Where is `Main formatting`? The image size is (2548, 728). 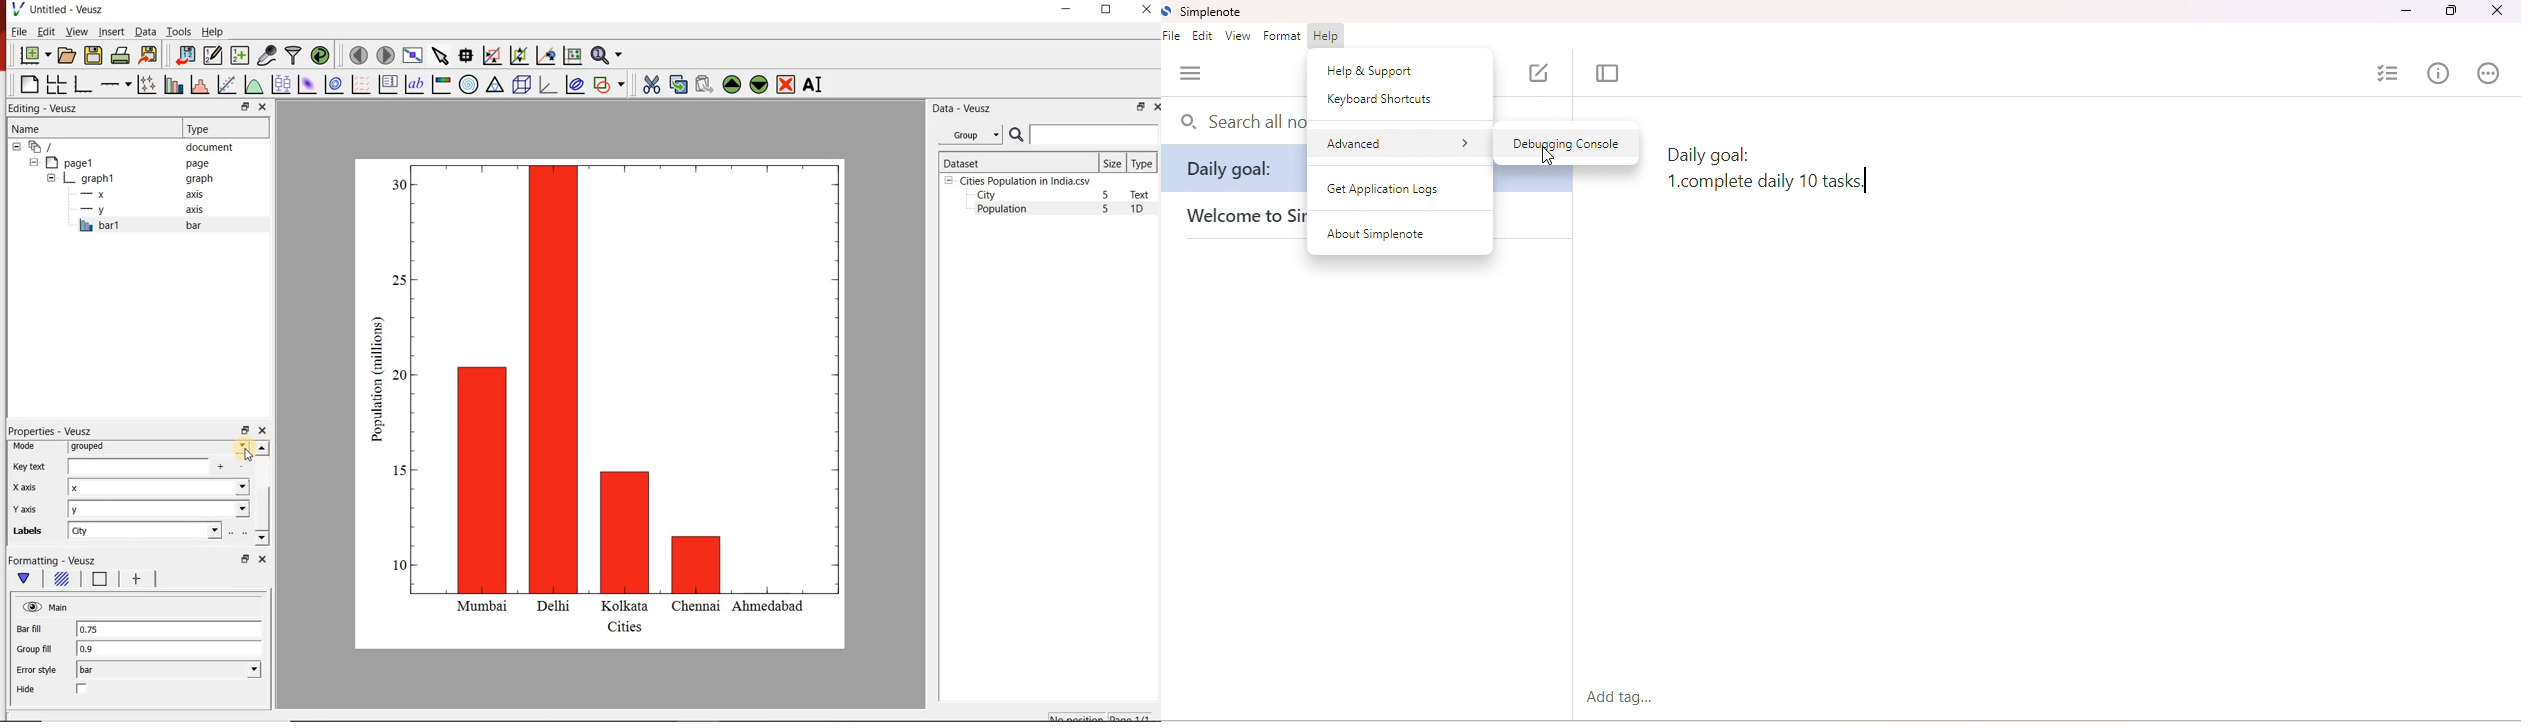
Main formatting is located at coordinates (26, 579).